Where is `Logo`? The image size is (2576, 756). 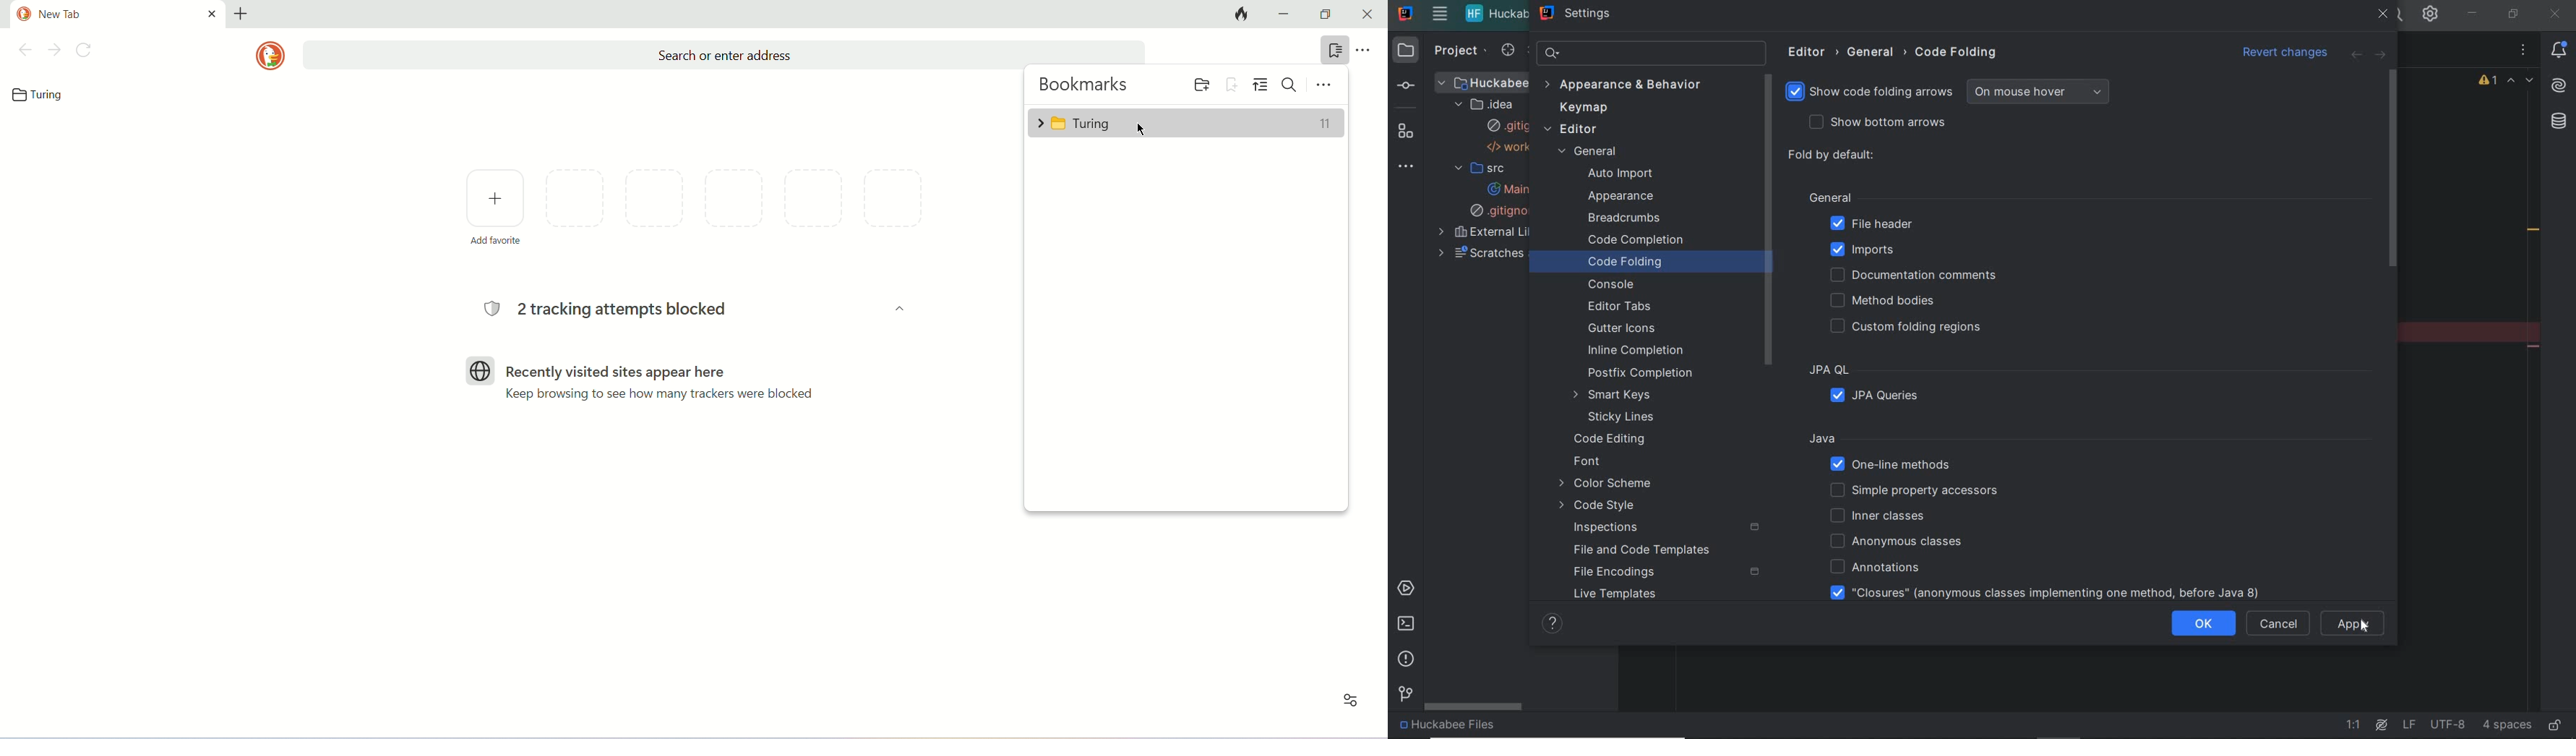
Logo is located at coordinates (481, 370).